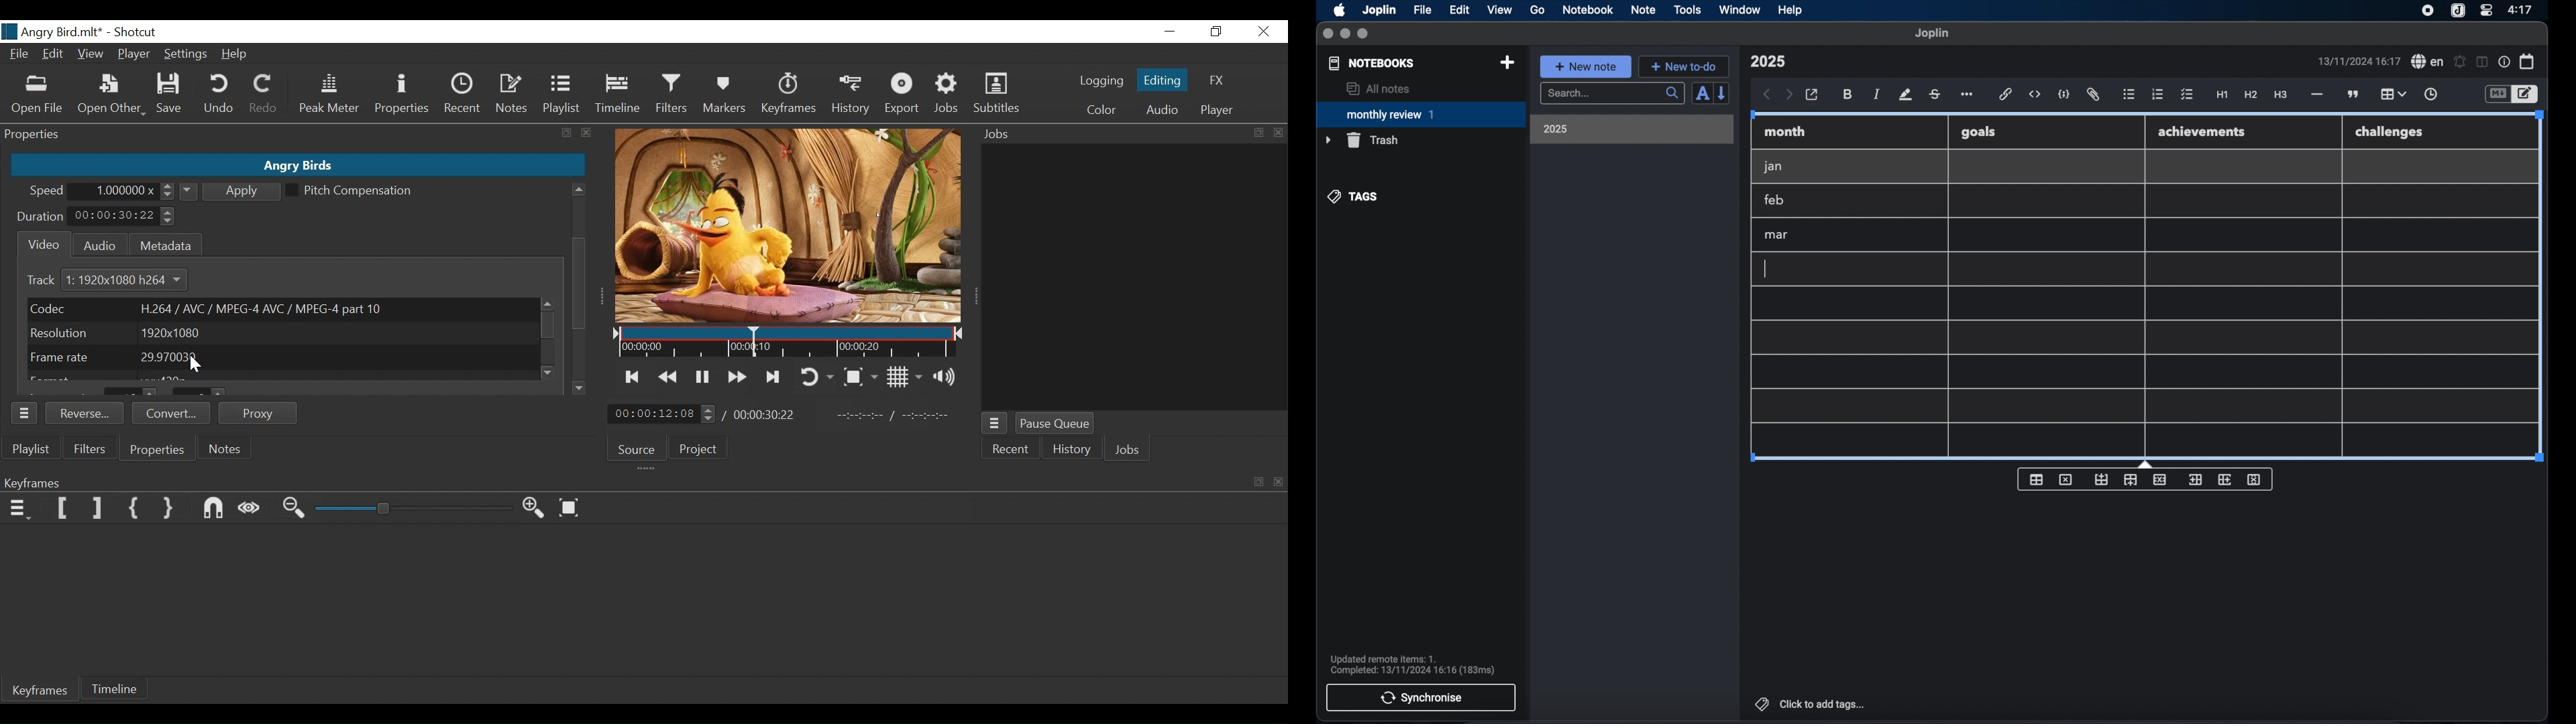  What do you see at coordinates (727, 96) in the screenshot?
I see `Marker` at bounding box center [727, 96].